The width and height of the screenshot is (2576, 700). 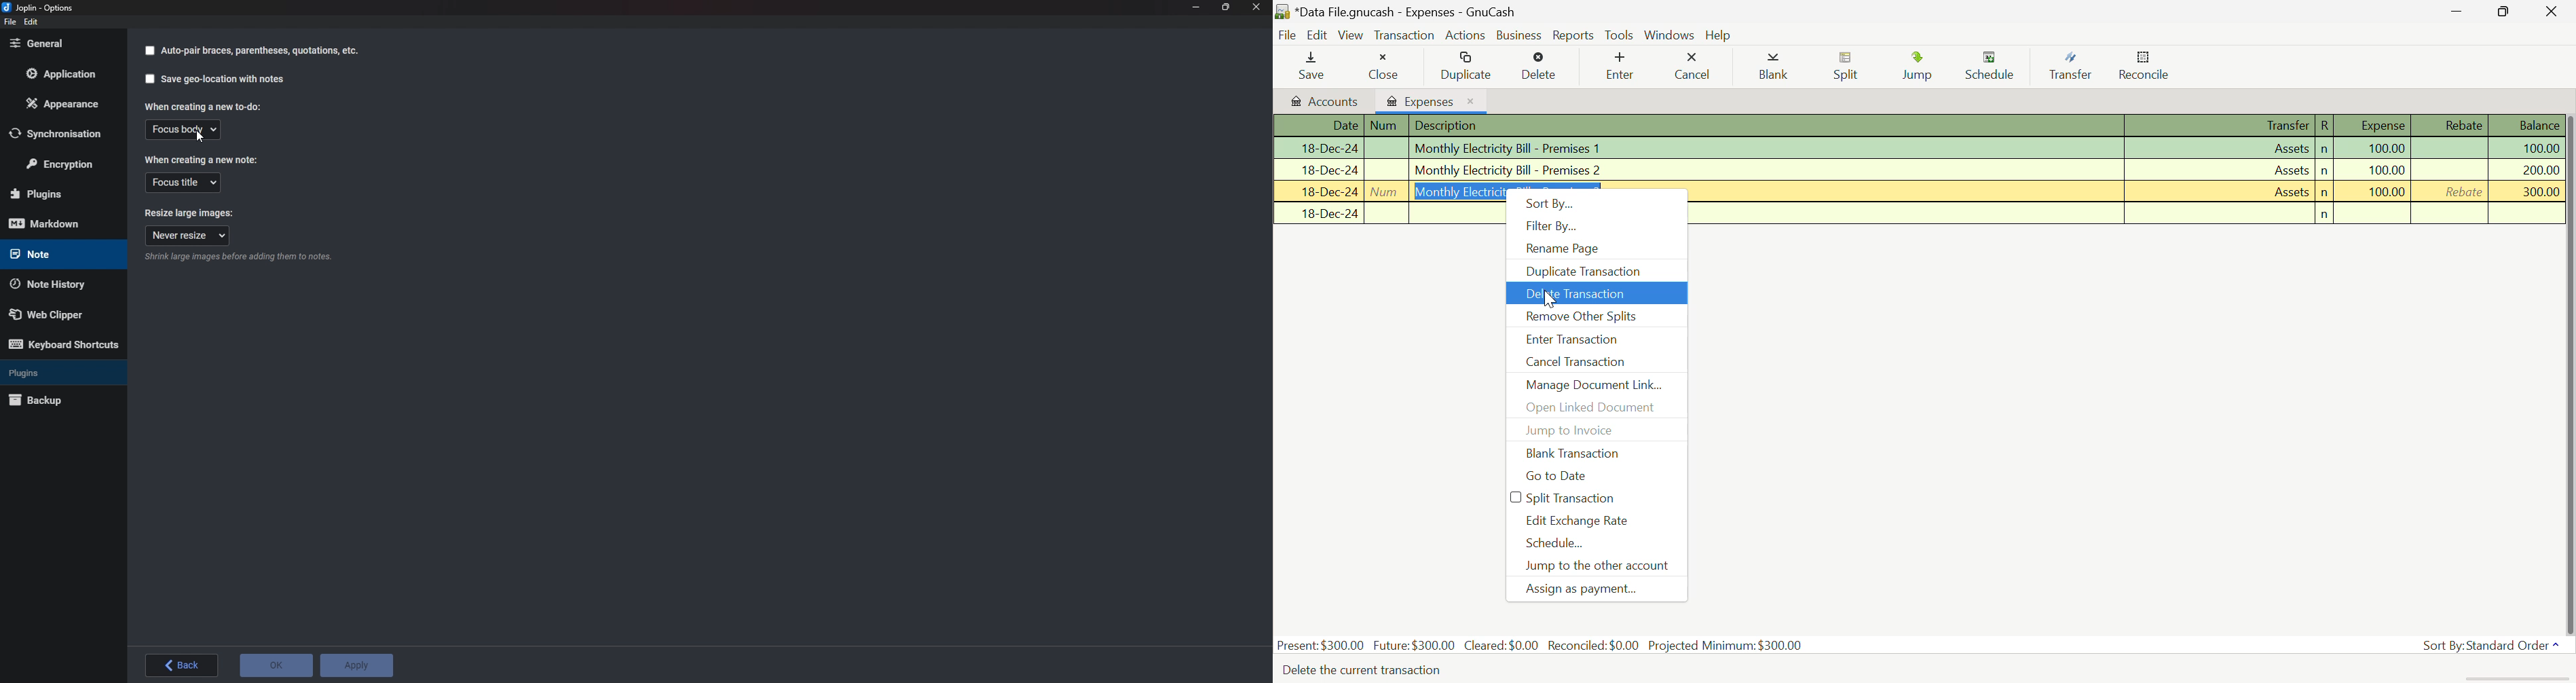 What do you see at coordinates (1371, 670) in the screenshot?
I see `Delete the current transaction` at bounding box center [1371, 670].